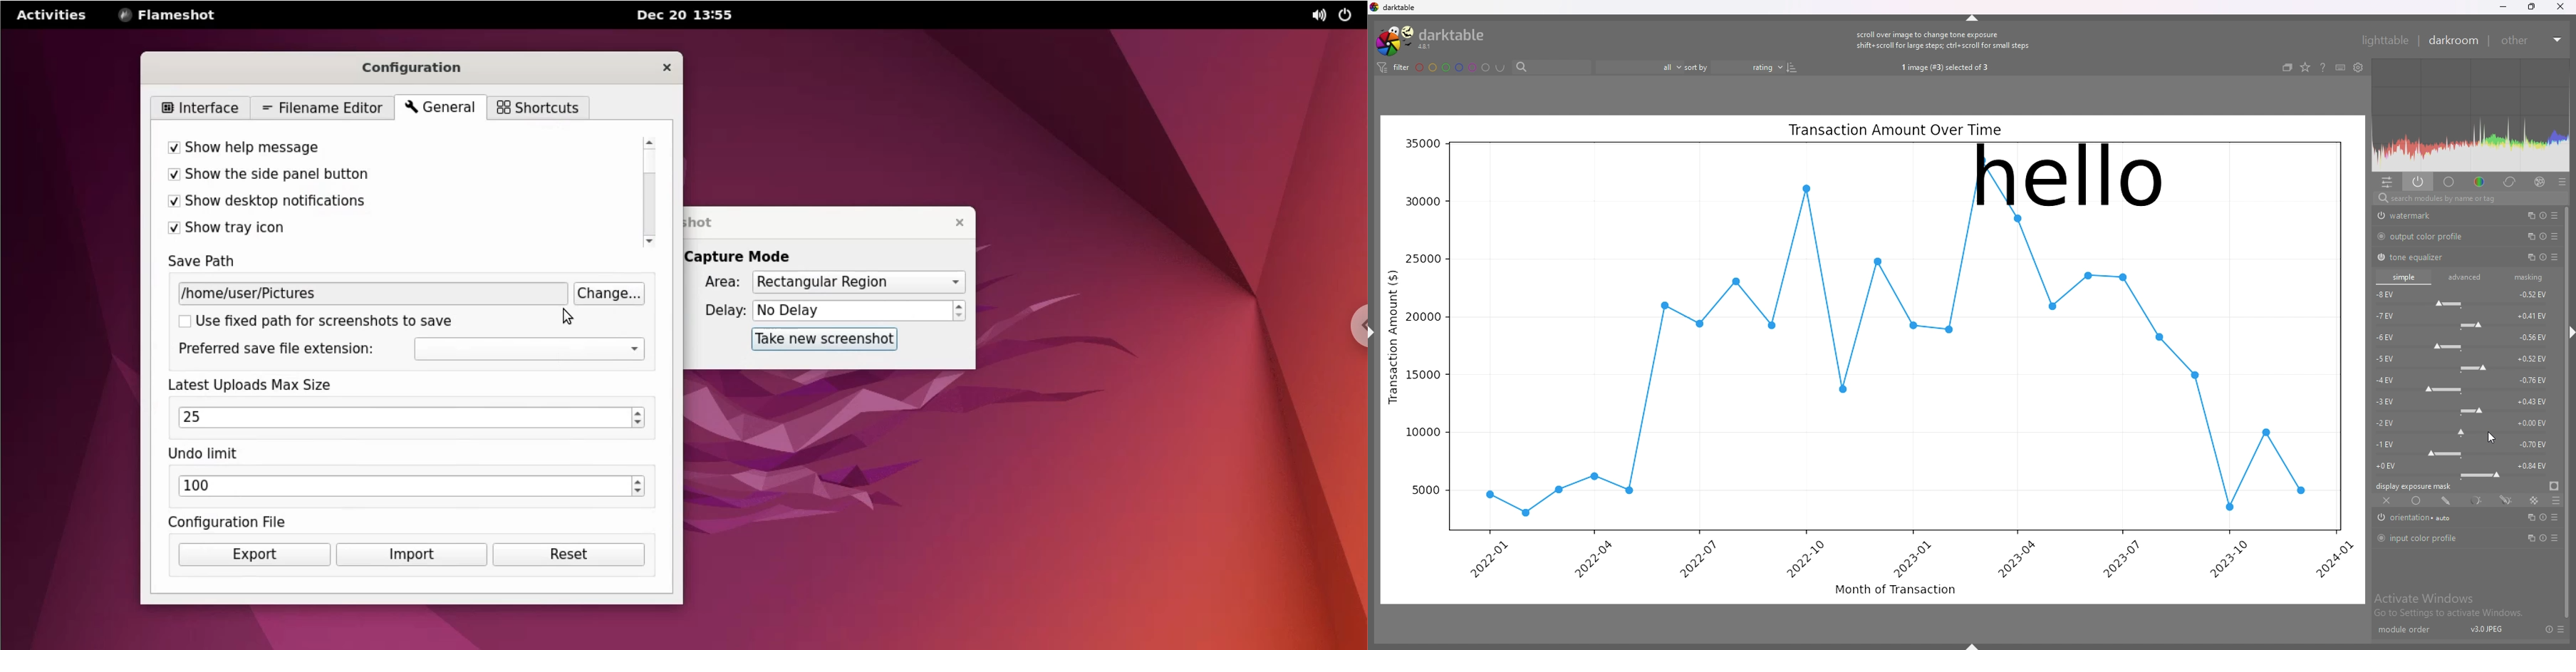  I want to click on including color labels, so click(1501, 68).